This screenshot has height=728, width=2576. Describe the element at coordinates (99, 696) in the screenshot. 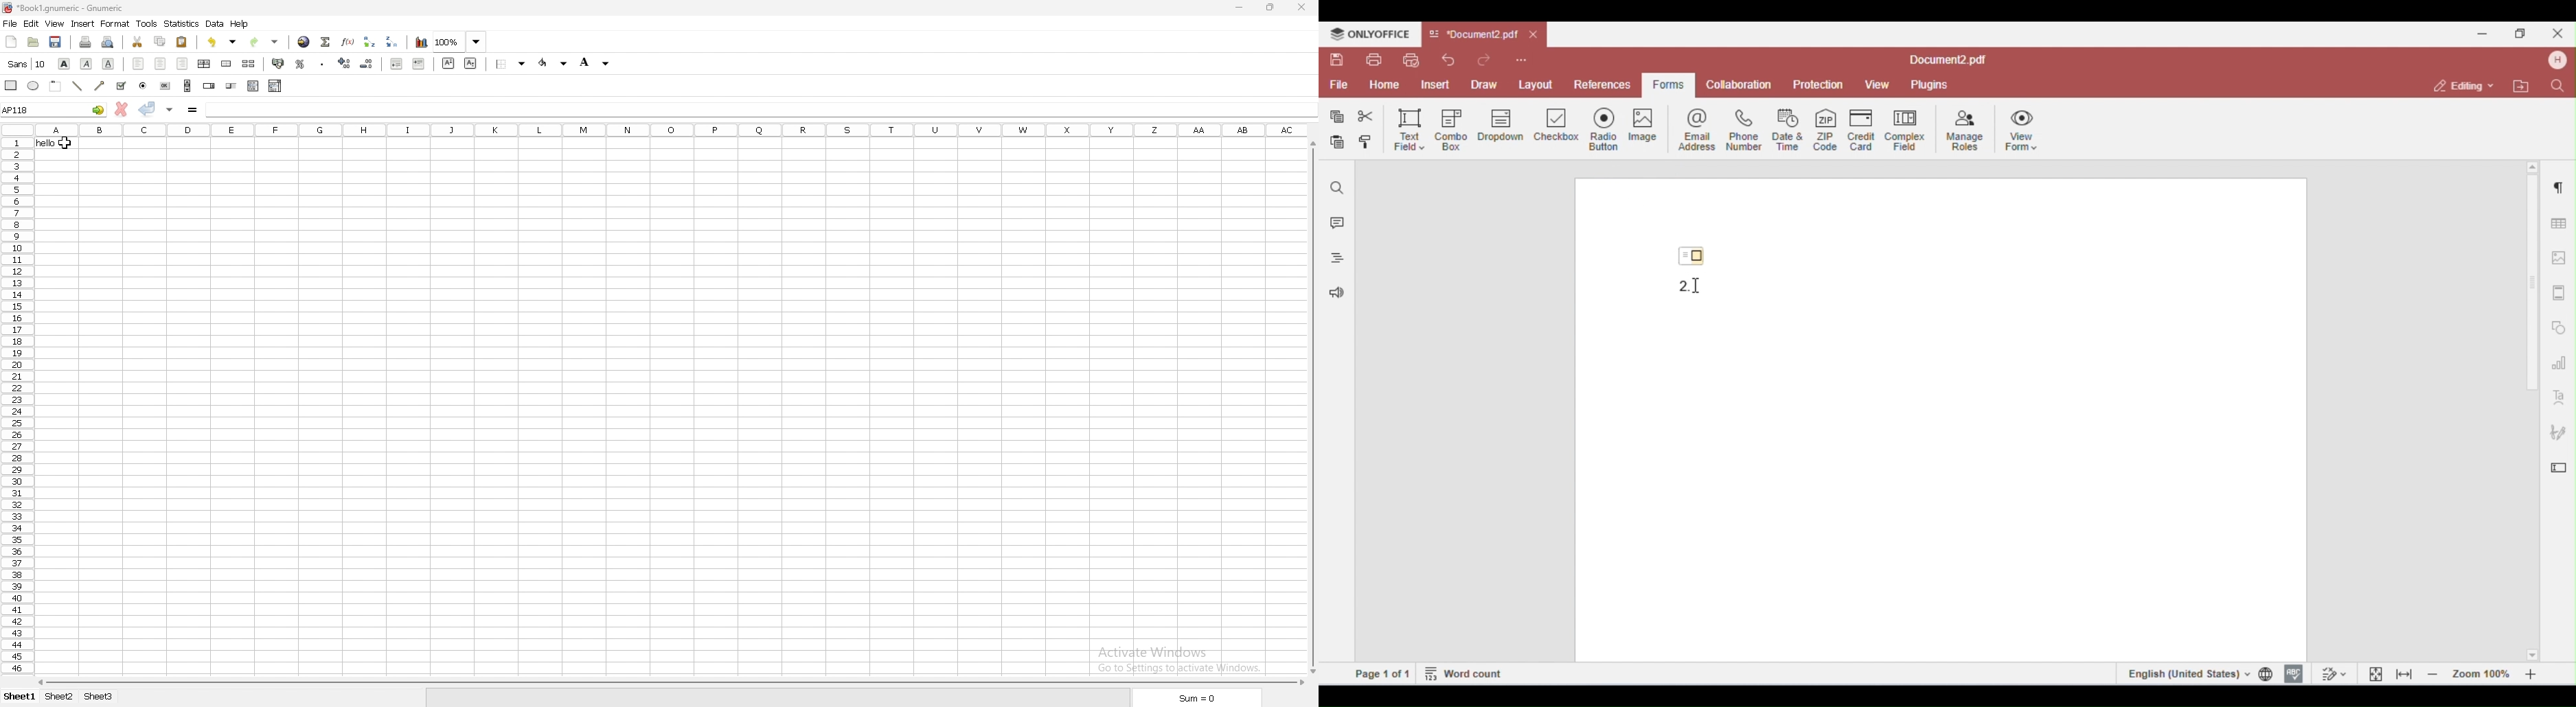

I see `sheet 3` at that location.